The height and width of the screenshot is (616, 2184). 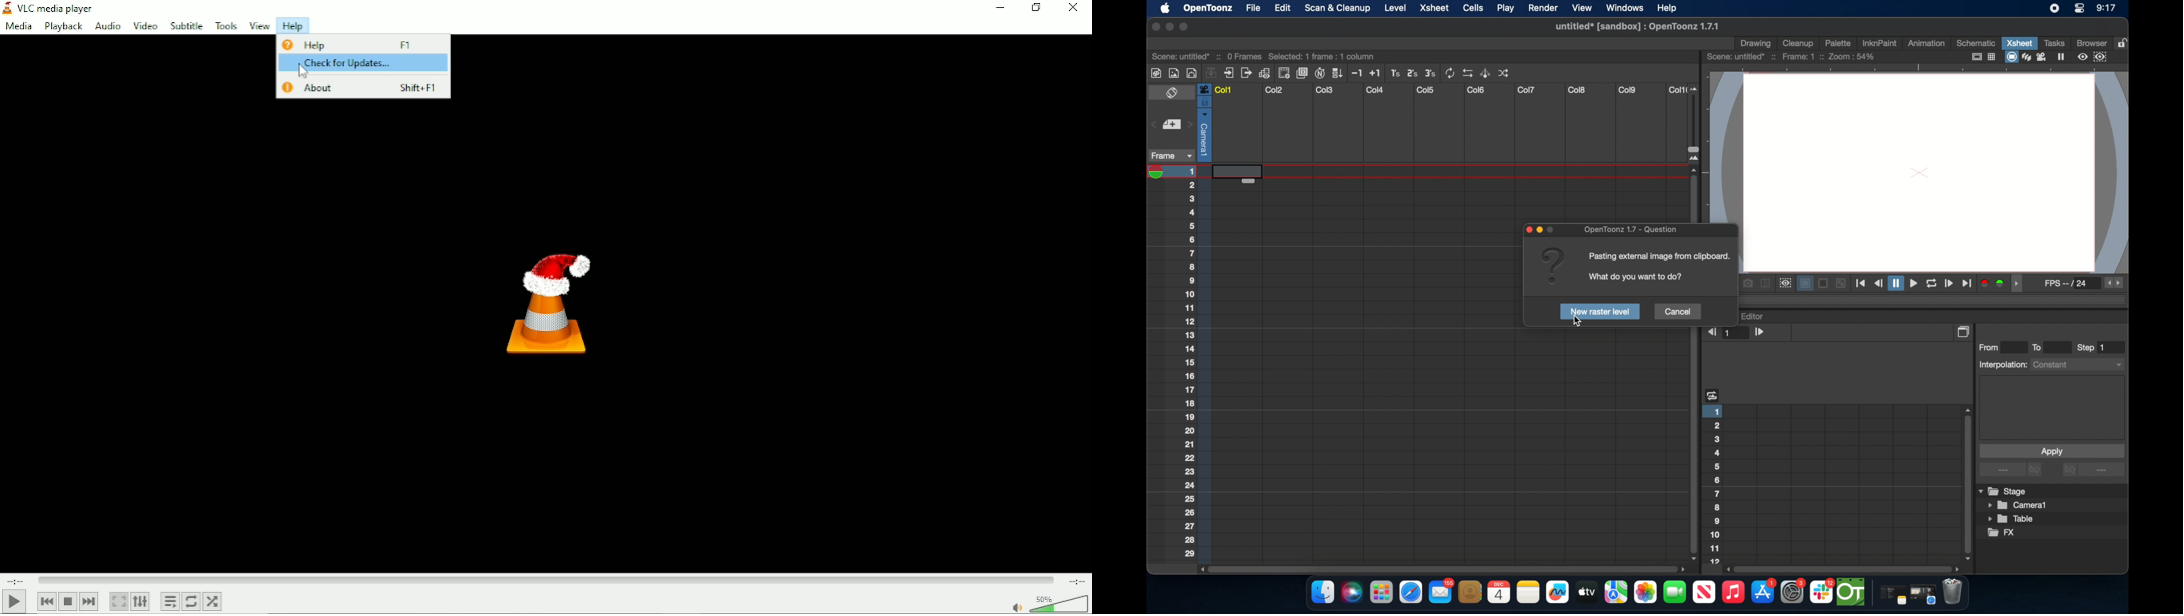 What do you see at coordinates (2012, 520) in the screenshot?
I see `table` at bounding box center [2012, 520].